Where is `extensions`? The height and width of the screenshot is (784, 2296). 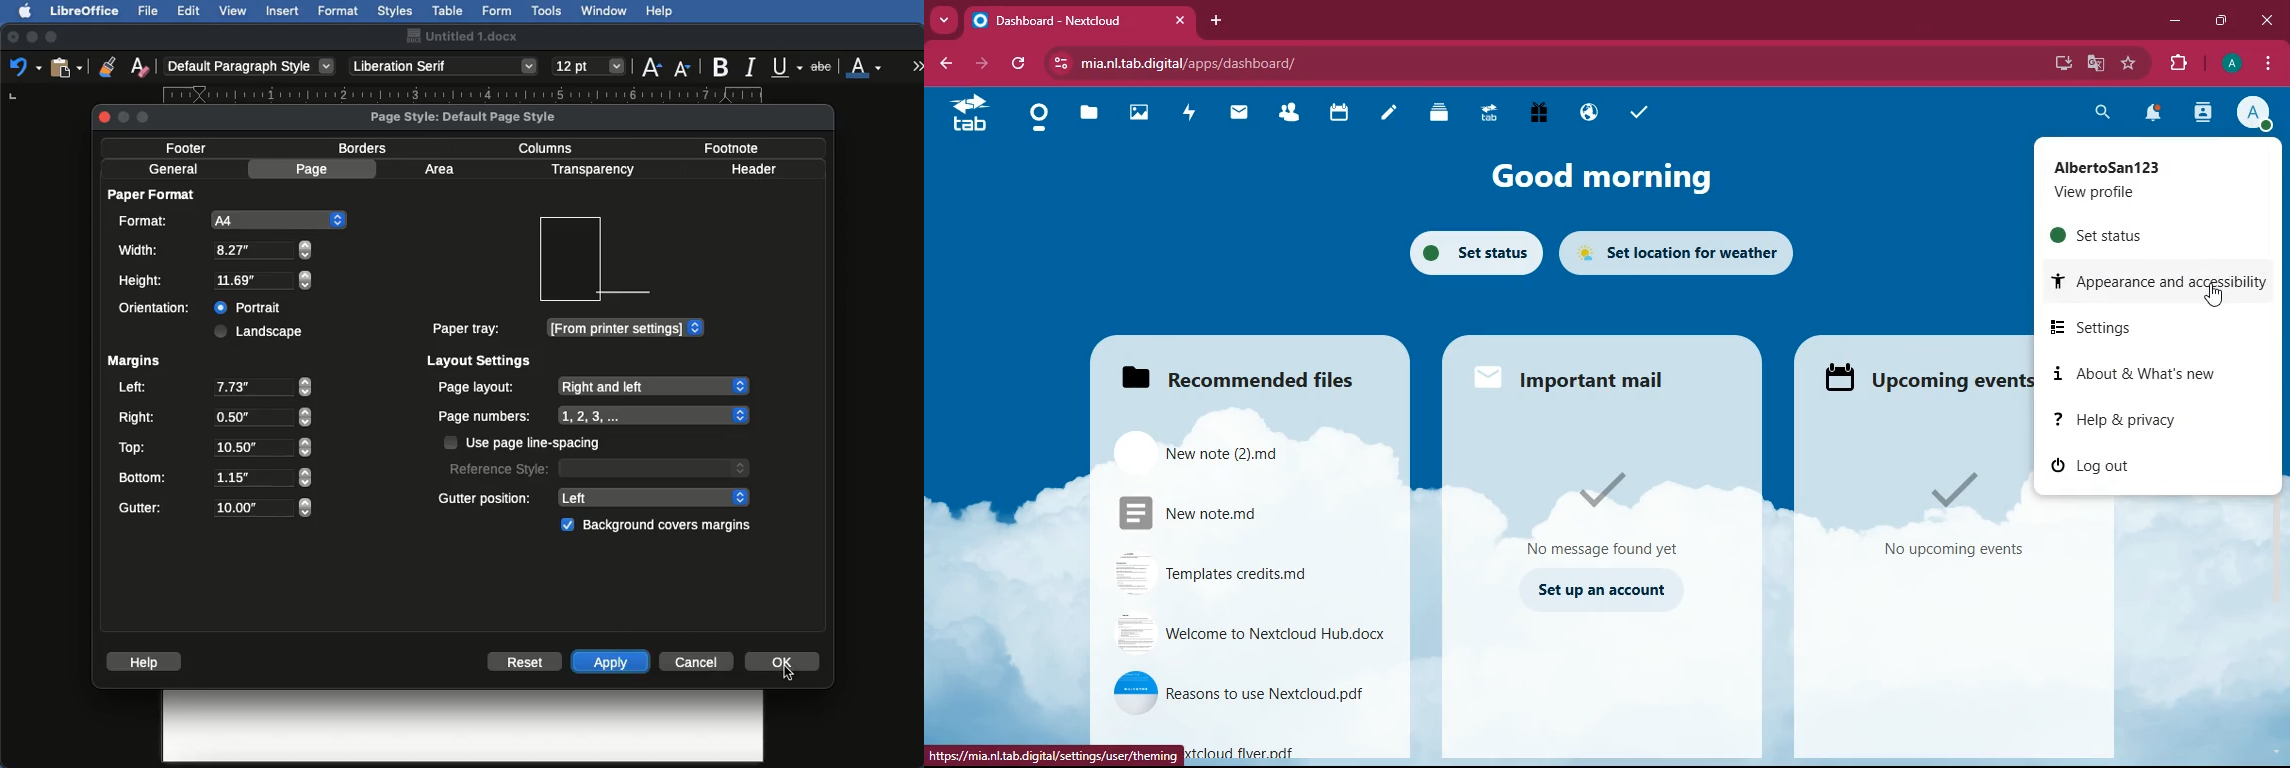
extensions is located at coordinates (2178, 64).